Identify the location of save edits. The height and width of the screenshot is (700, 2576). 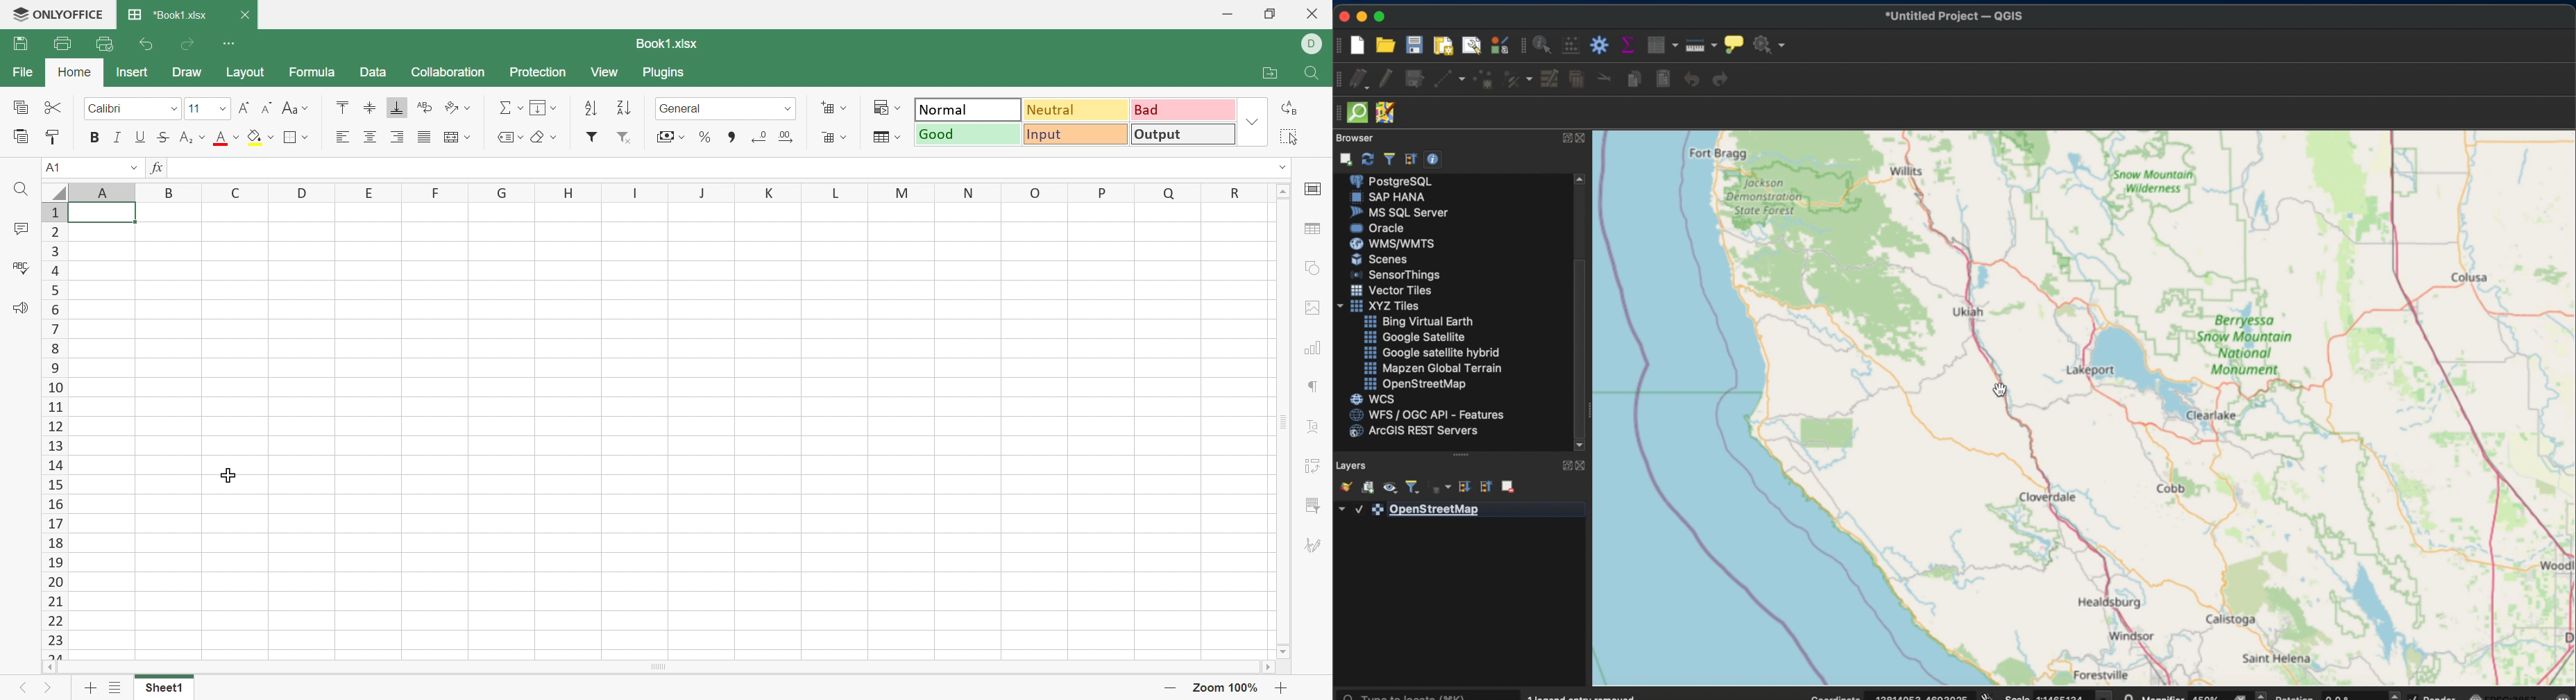
(1415, 80).